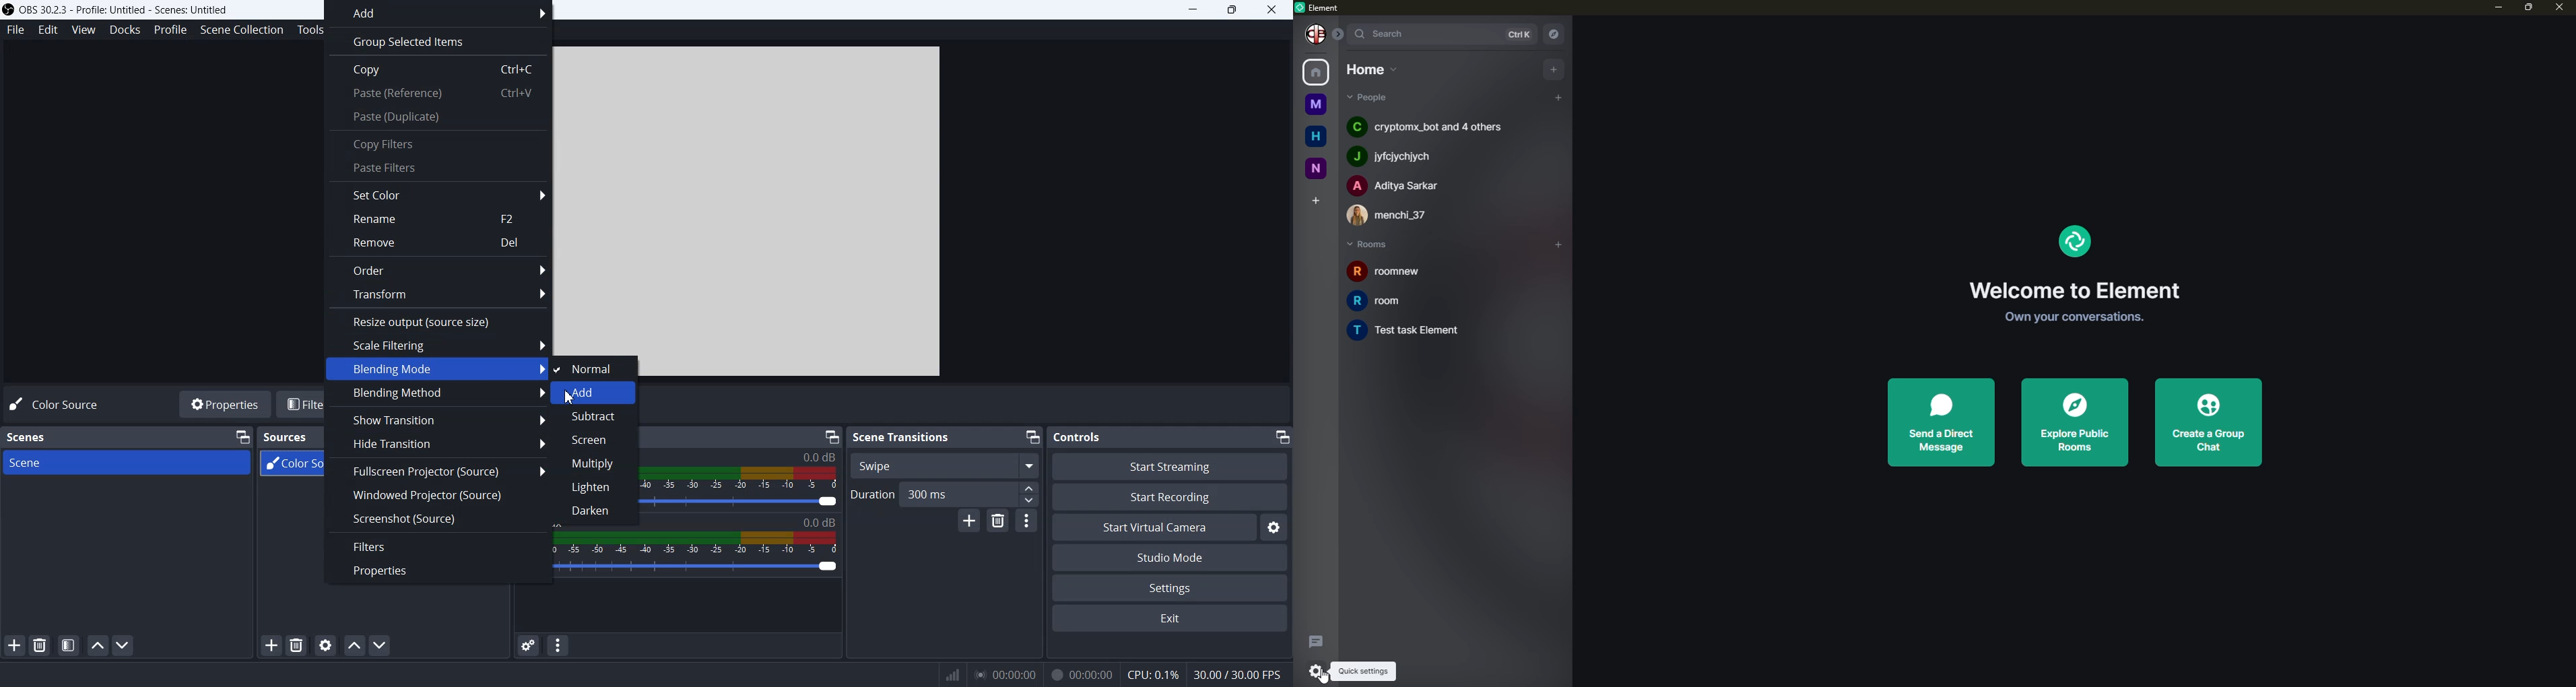  Describe the element at coordinates (438, 345) in the screenshot. I see `Scale Filtering` at that location.